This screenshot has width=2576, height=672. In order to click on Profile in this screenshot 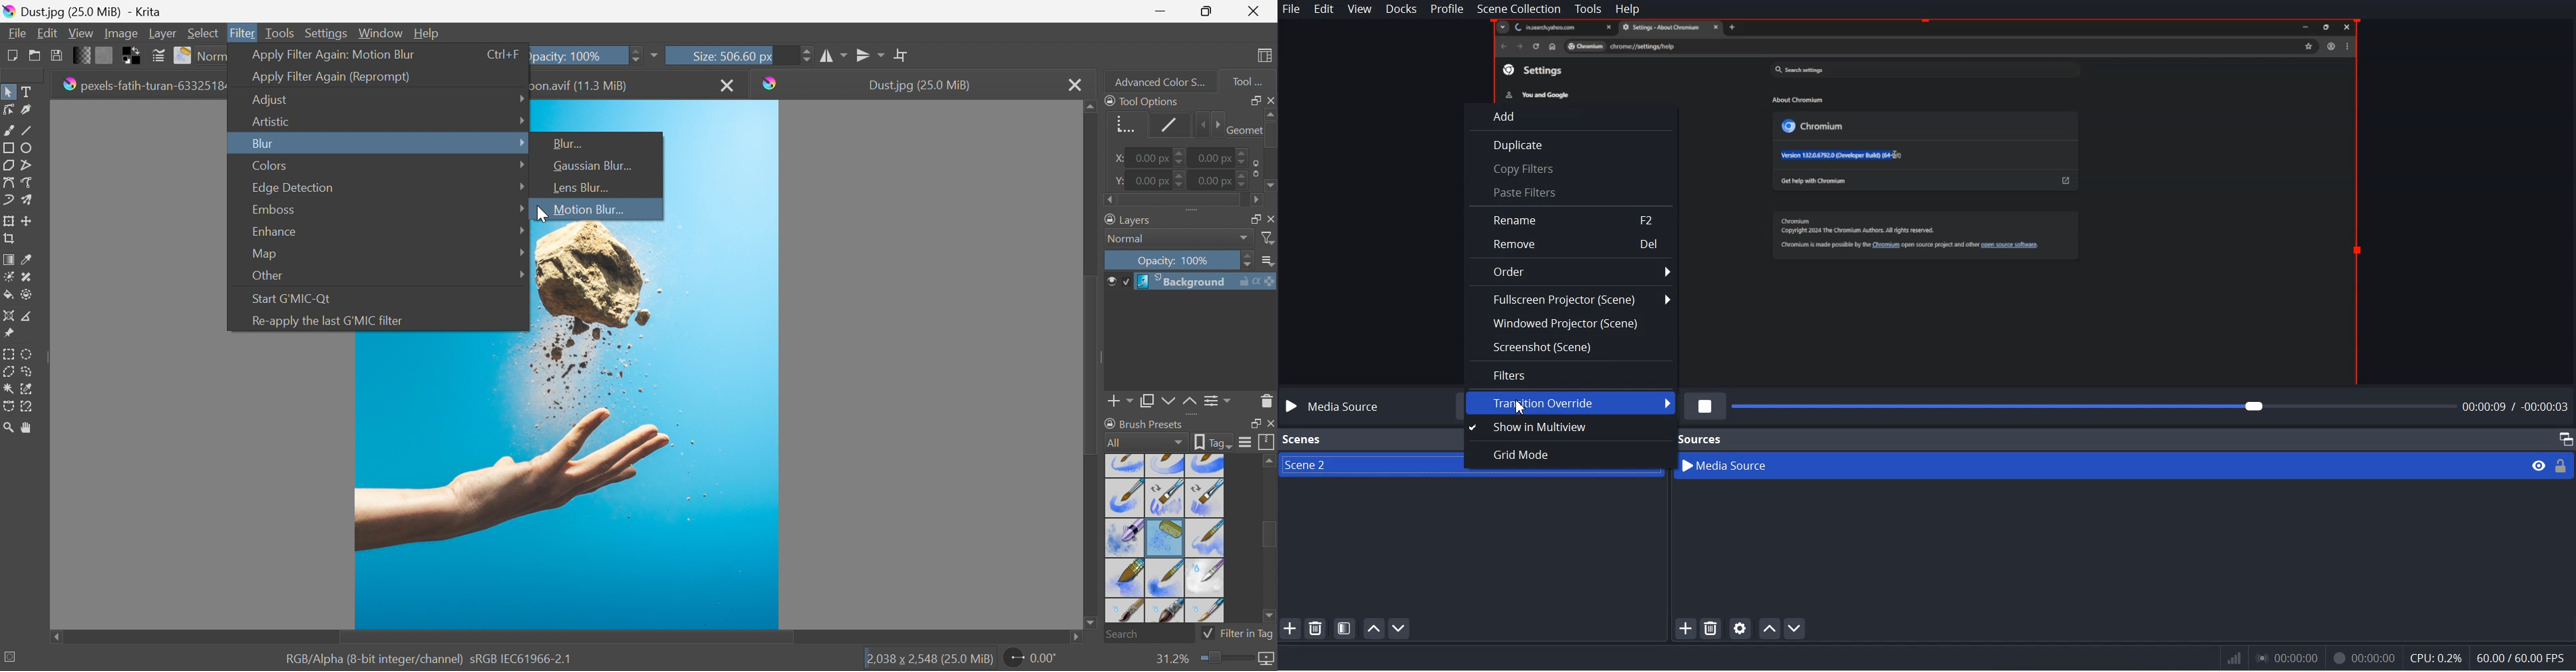, I will do `click(1447, 9)`.